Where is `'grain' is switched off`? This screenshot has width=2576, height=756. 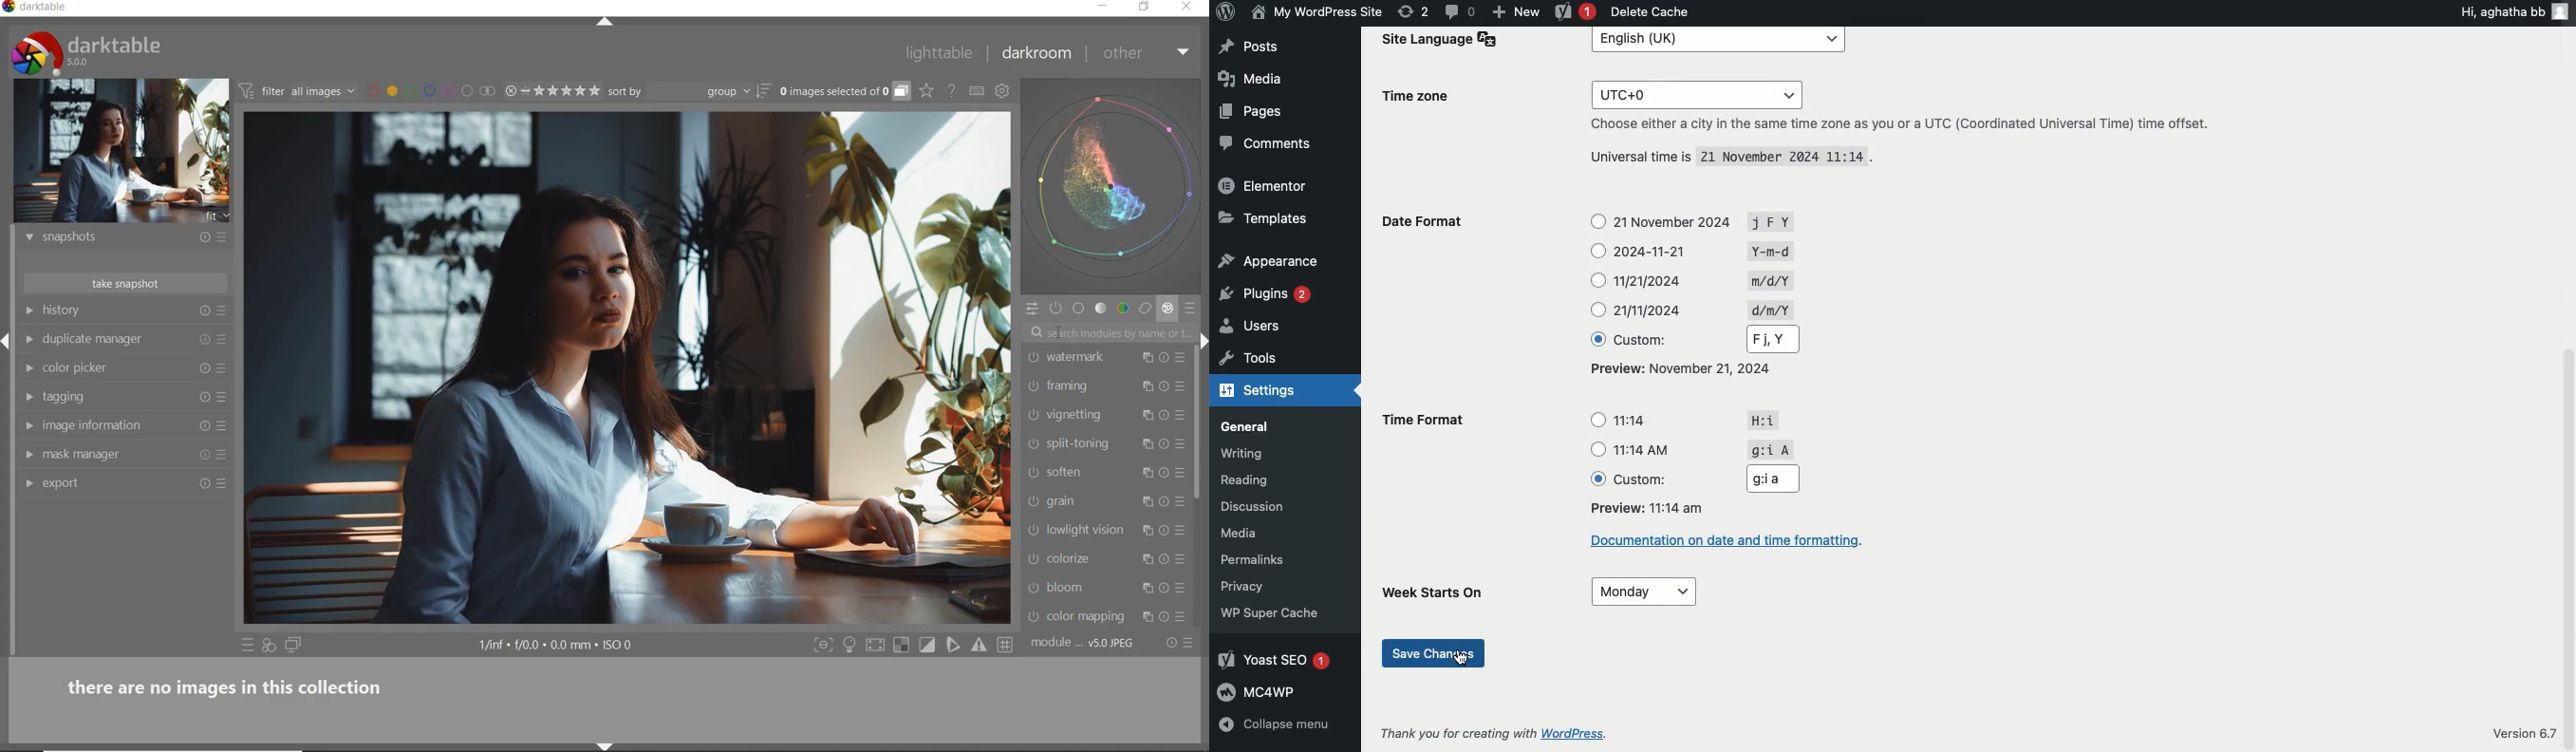
'grain' is switched off is located at coordinates (1033, 501).